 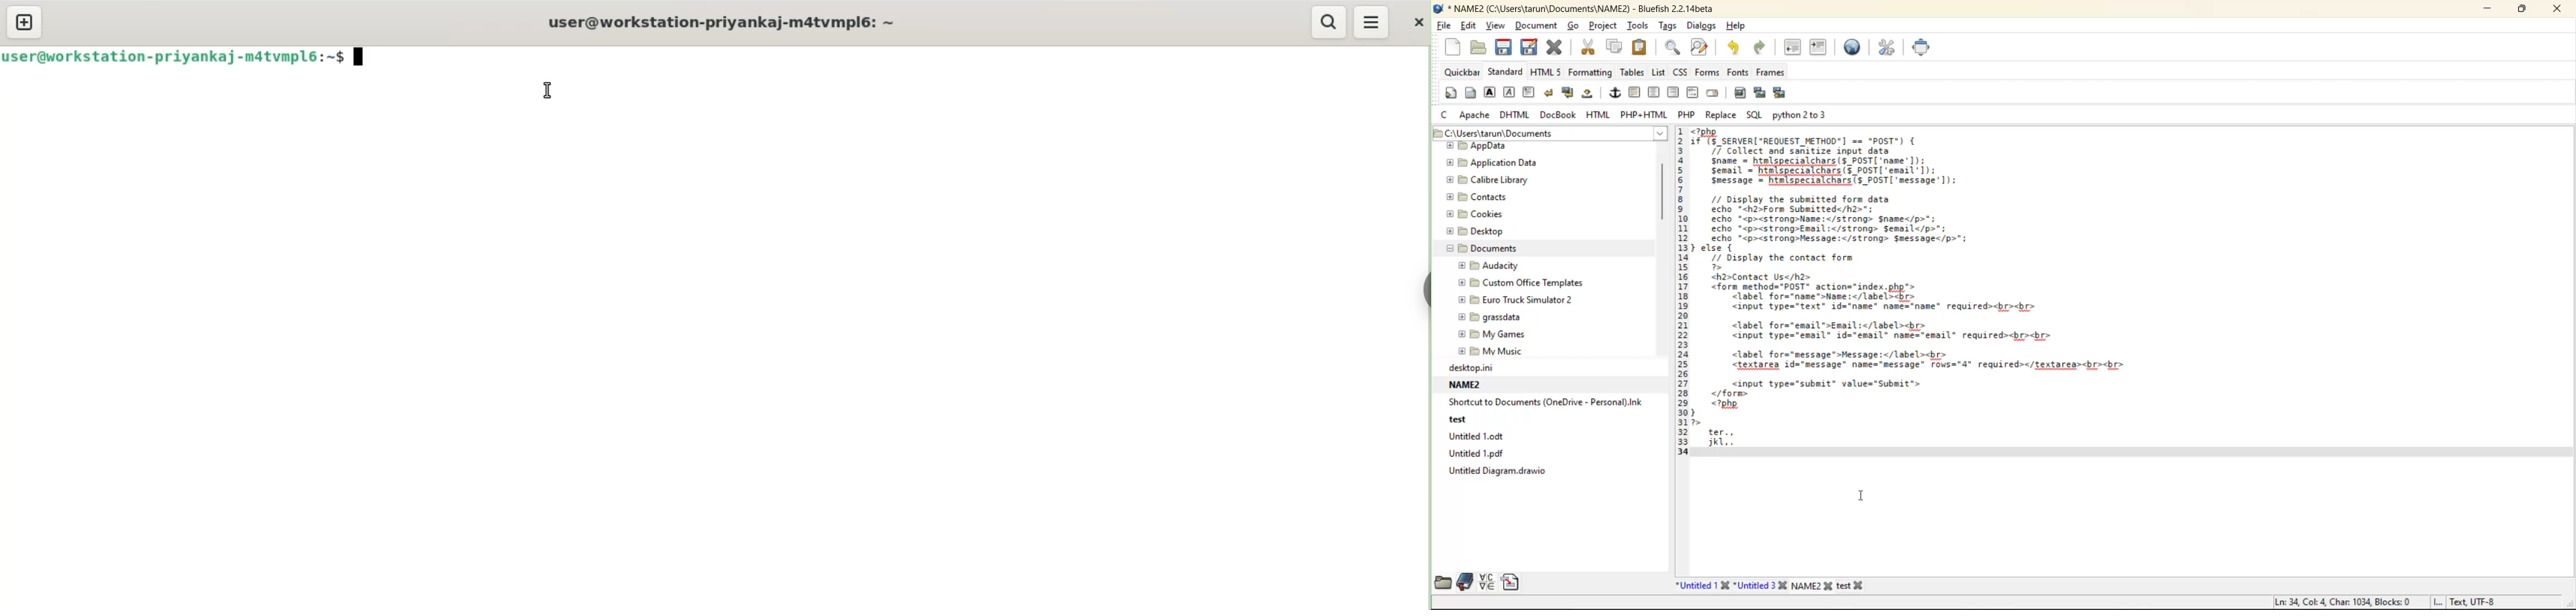 What do you see at coordinates (1856, 48) in the screenshot?
I see `preview in browser` at bounding box center [1856, 48].